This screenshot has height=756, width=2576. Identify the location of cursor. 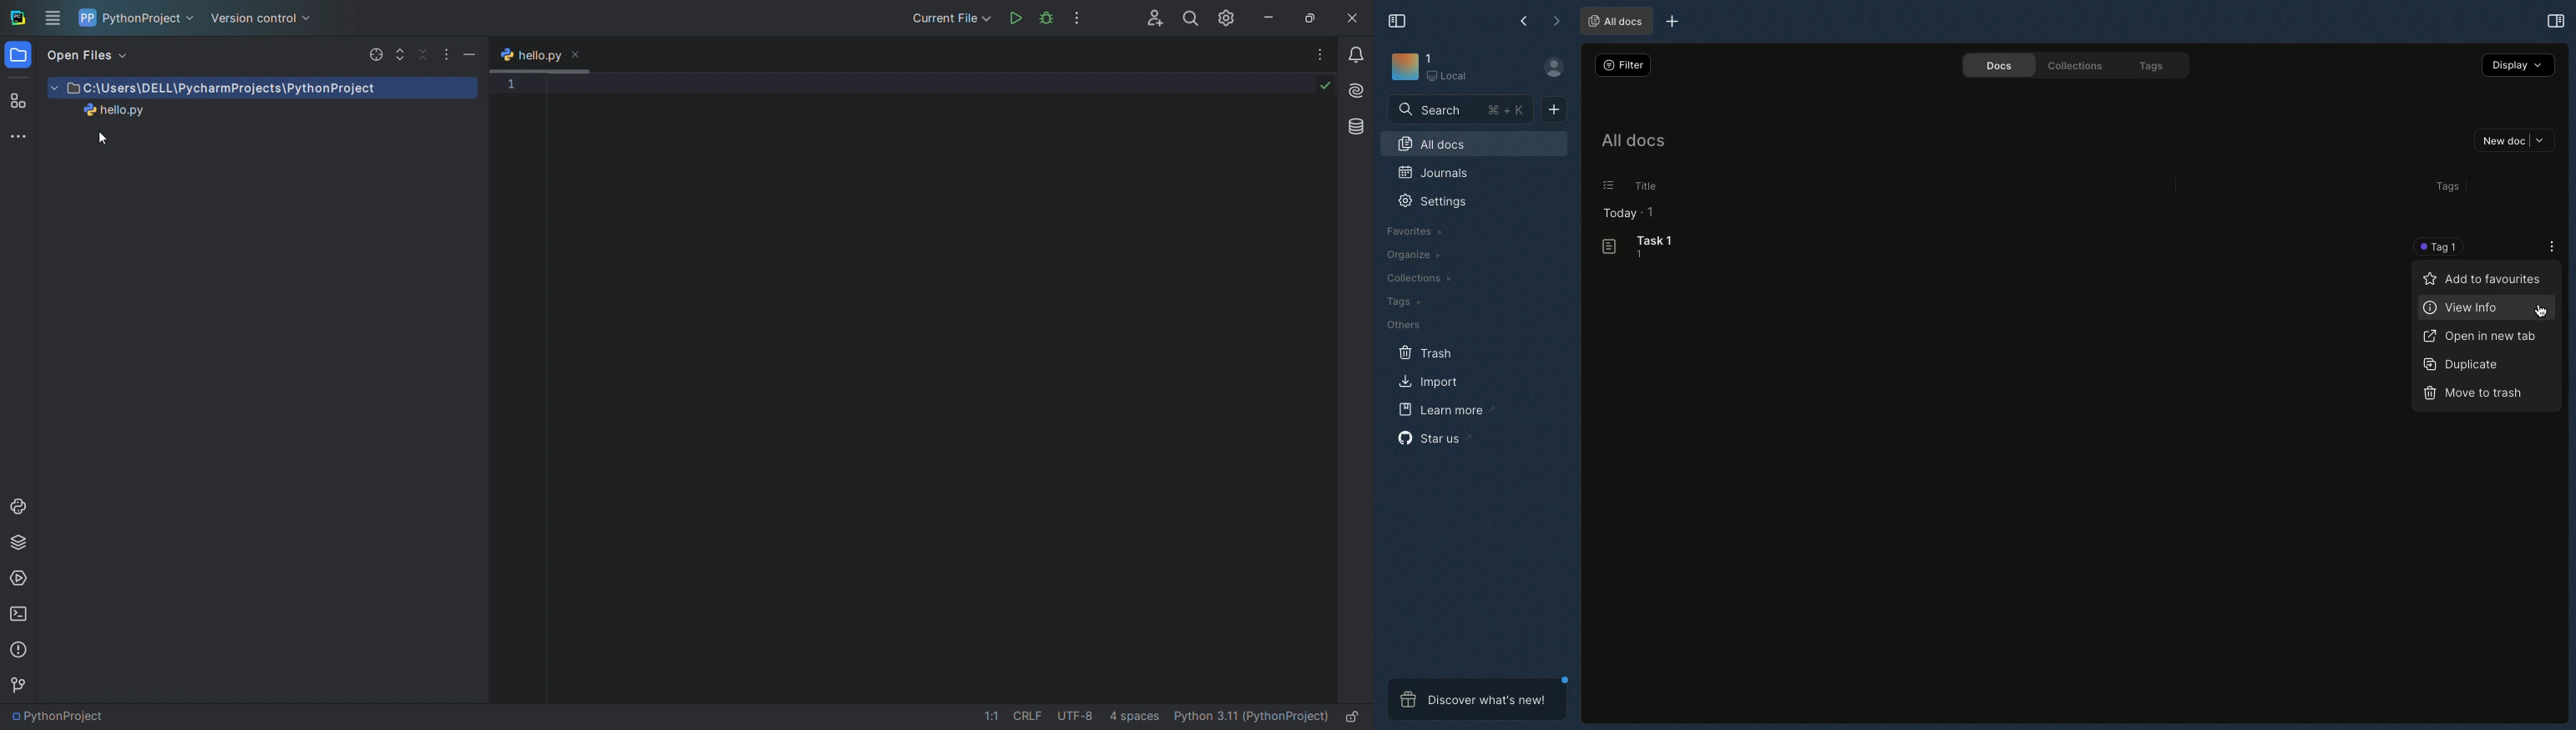
(102, 139).